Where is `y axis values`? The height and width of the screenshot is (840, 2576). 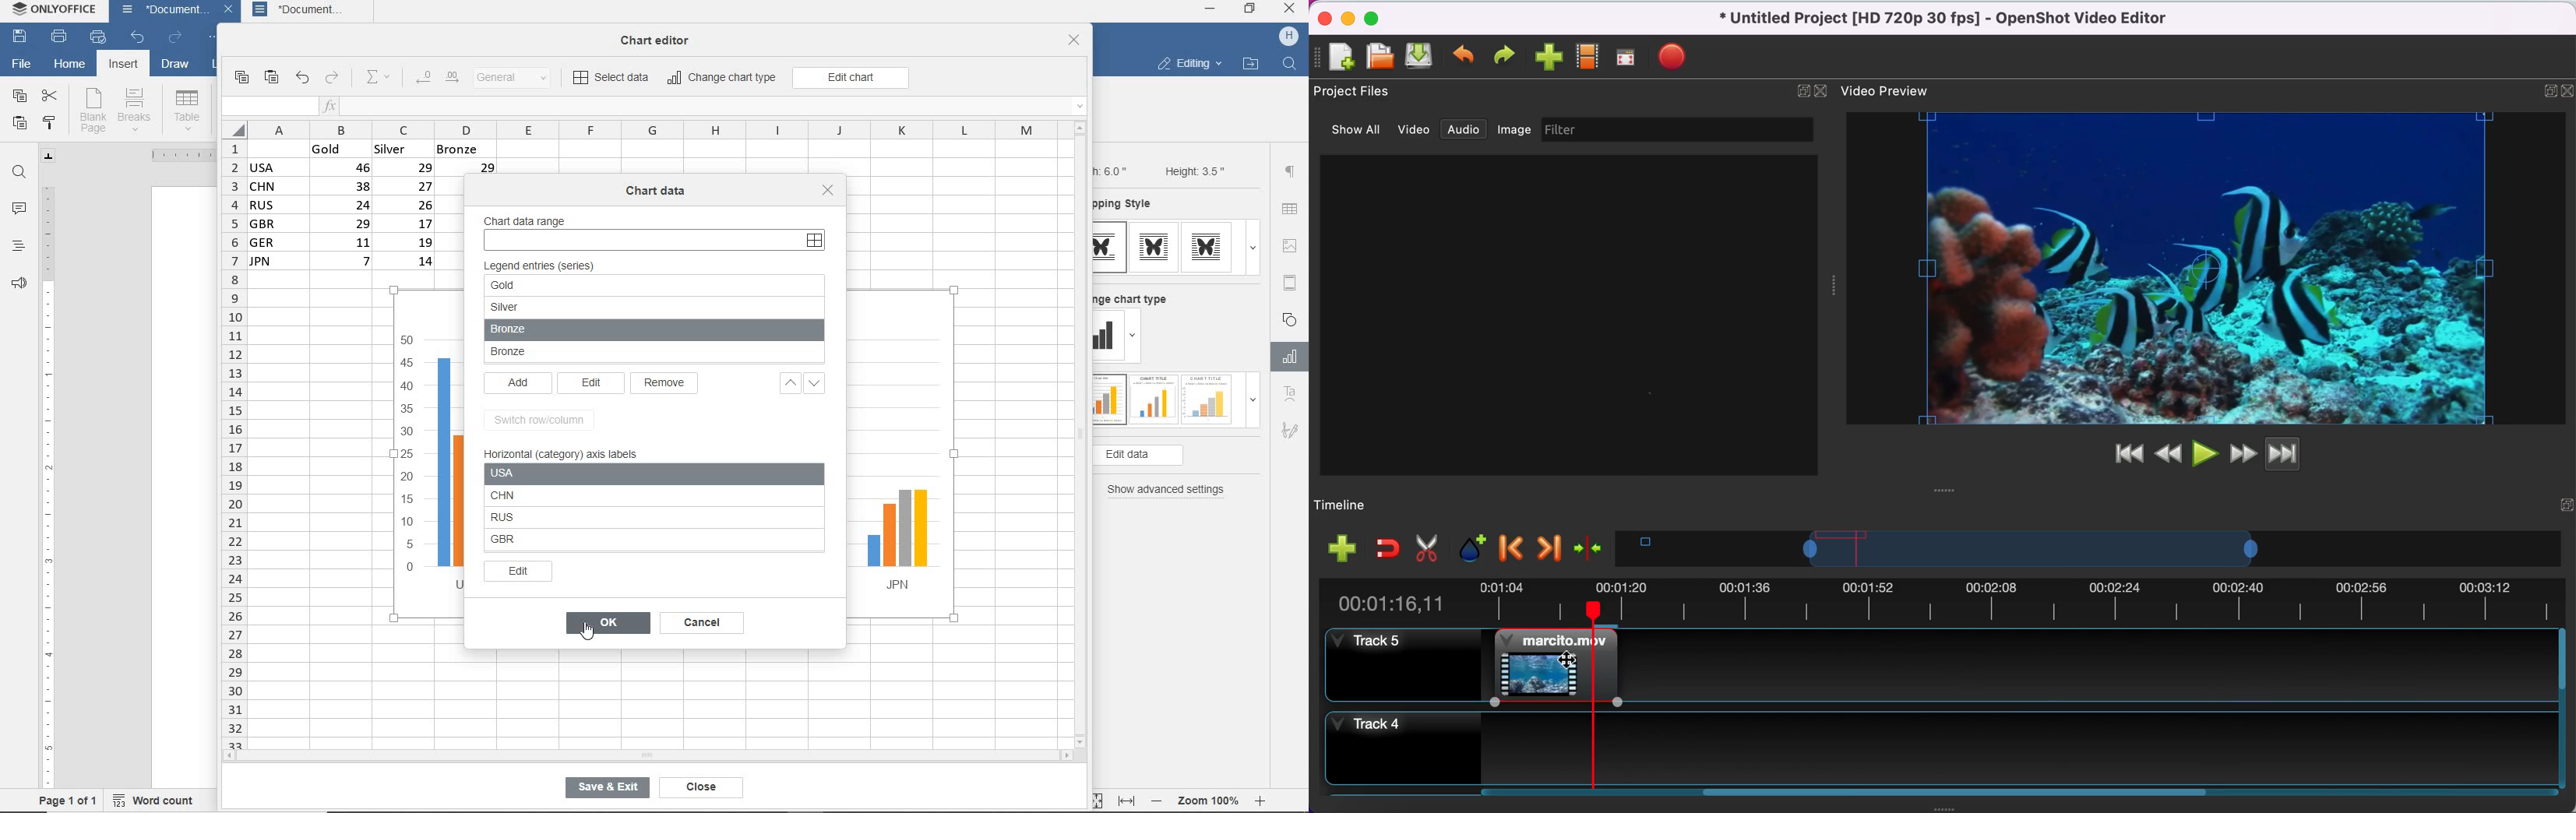 y axis values is located at coordinates (408, 456).